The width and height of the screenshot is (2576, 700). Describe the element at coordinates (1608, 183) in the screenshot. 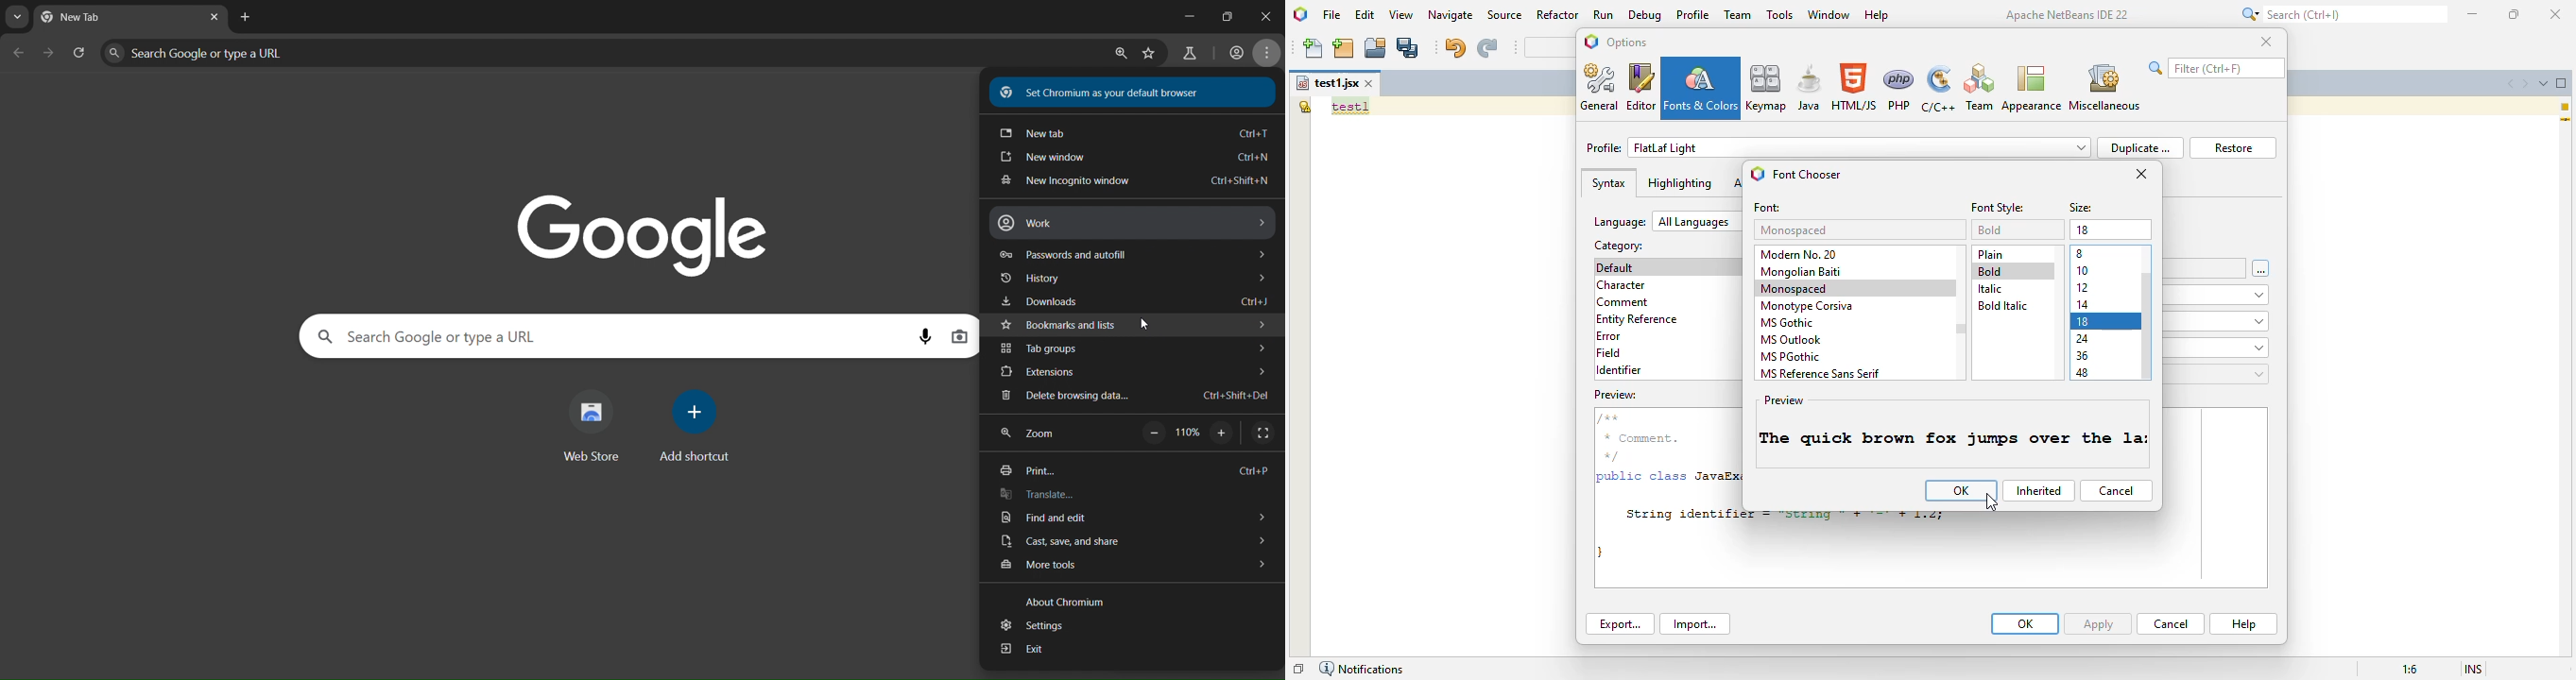

I see `syntax` at that location.